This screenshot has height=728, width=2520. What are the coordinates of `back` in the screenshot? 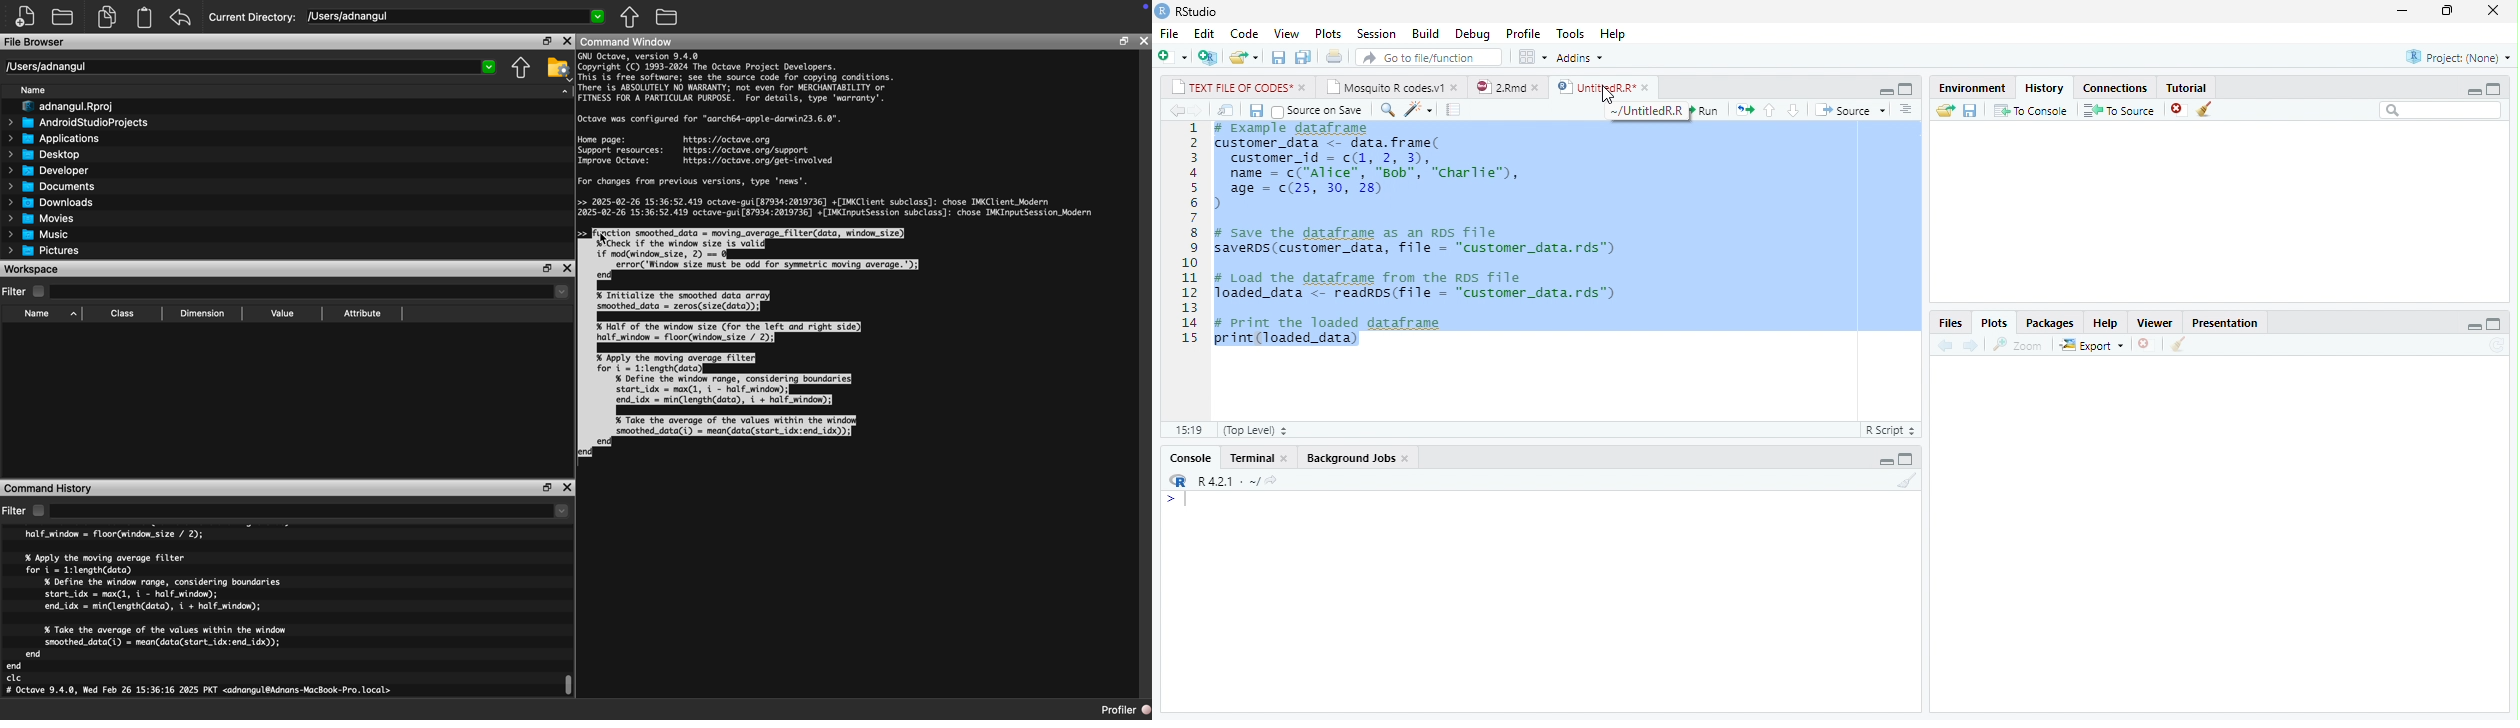 It's located at (1945, 346).